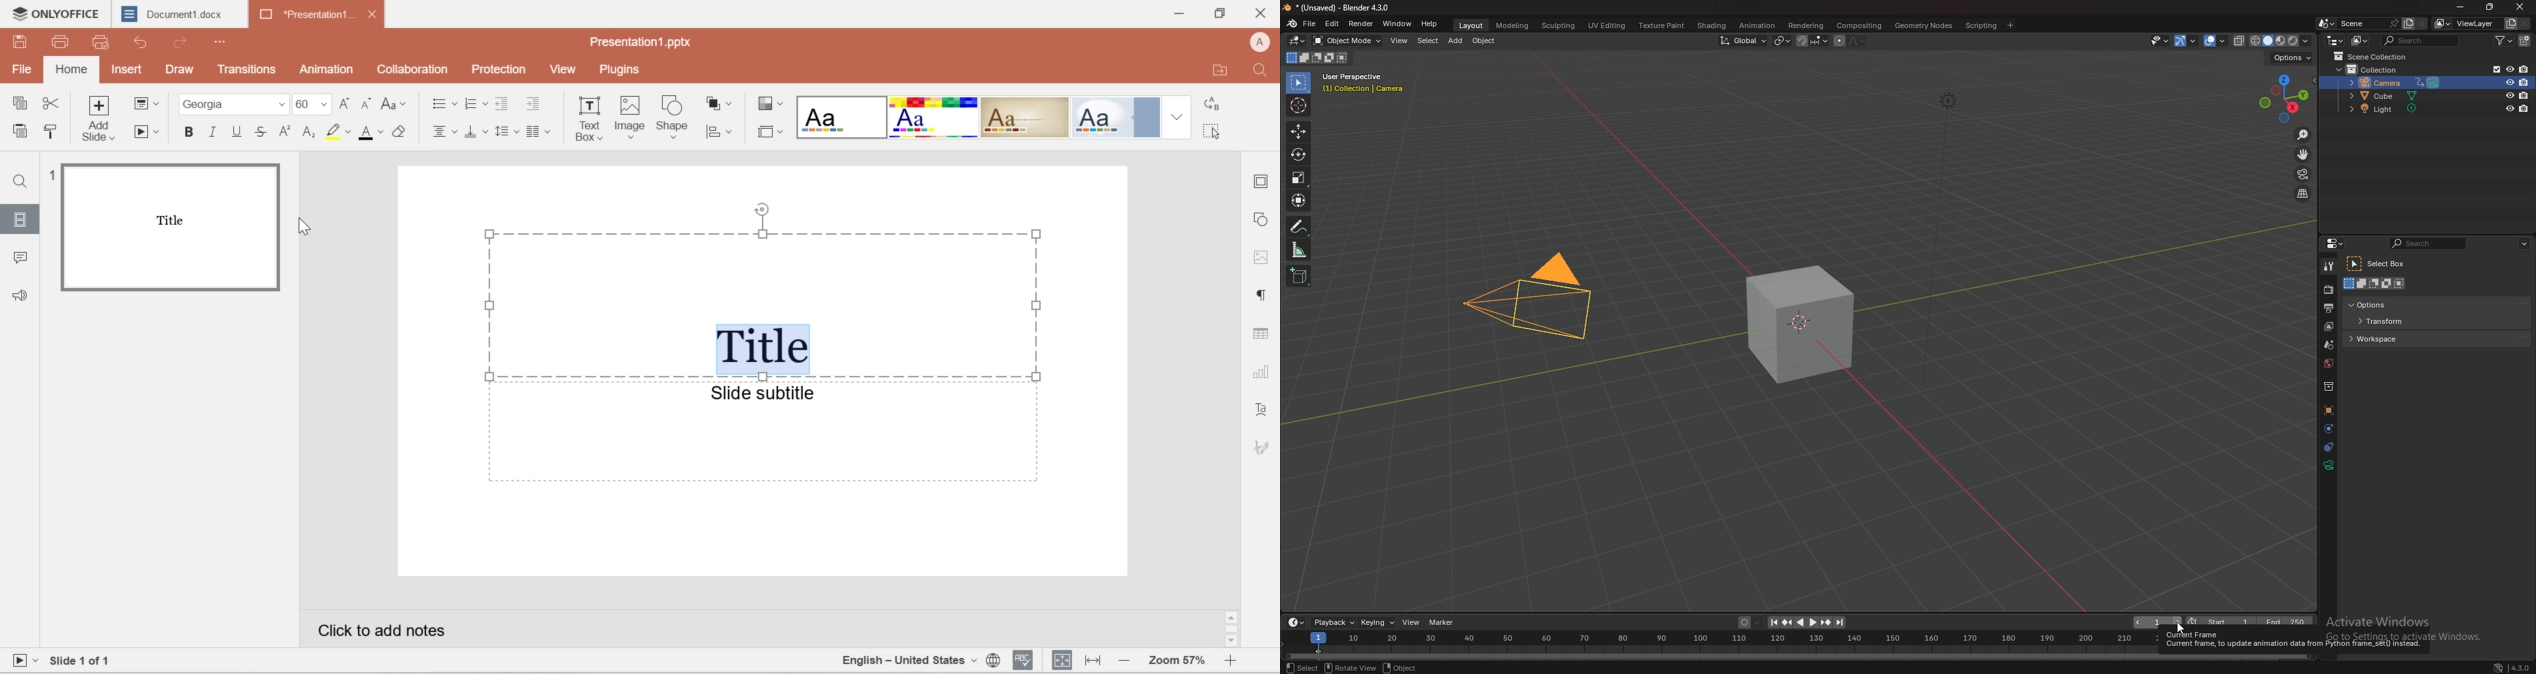 The width and height of the screenshot is (2548, 700). What do you see at coordinates (179, 13) in the screenshot?
I see `Document1.docx` at bounding box center [179, 13].